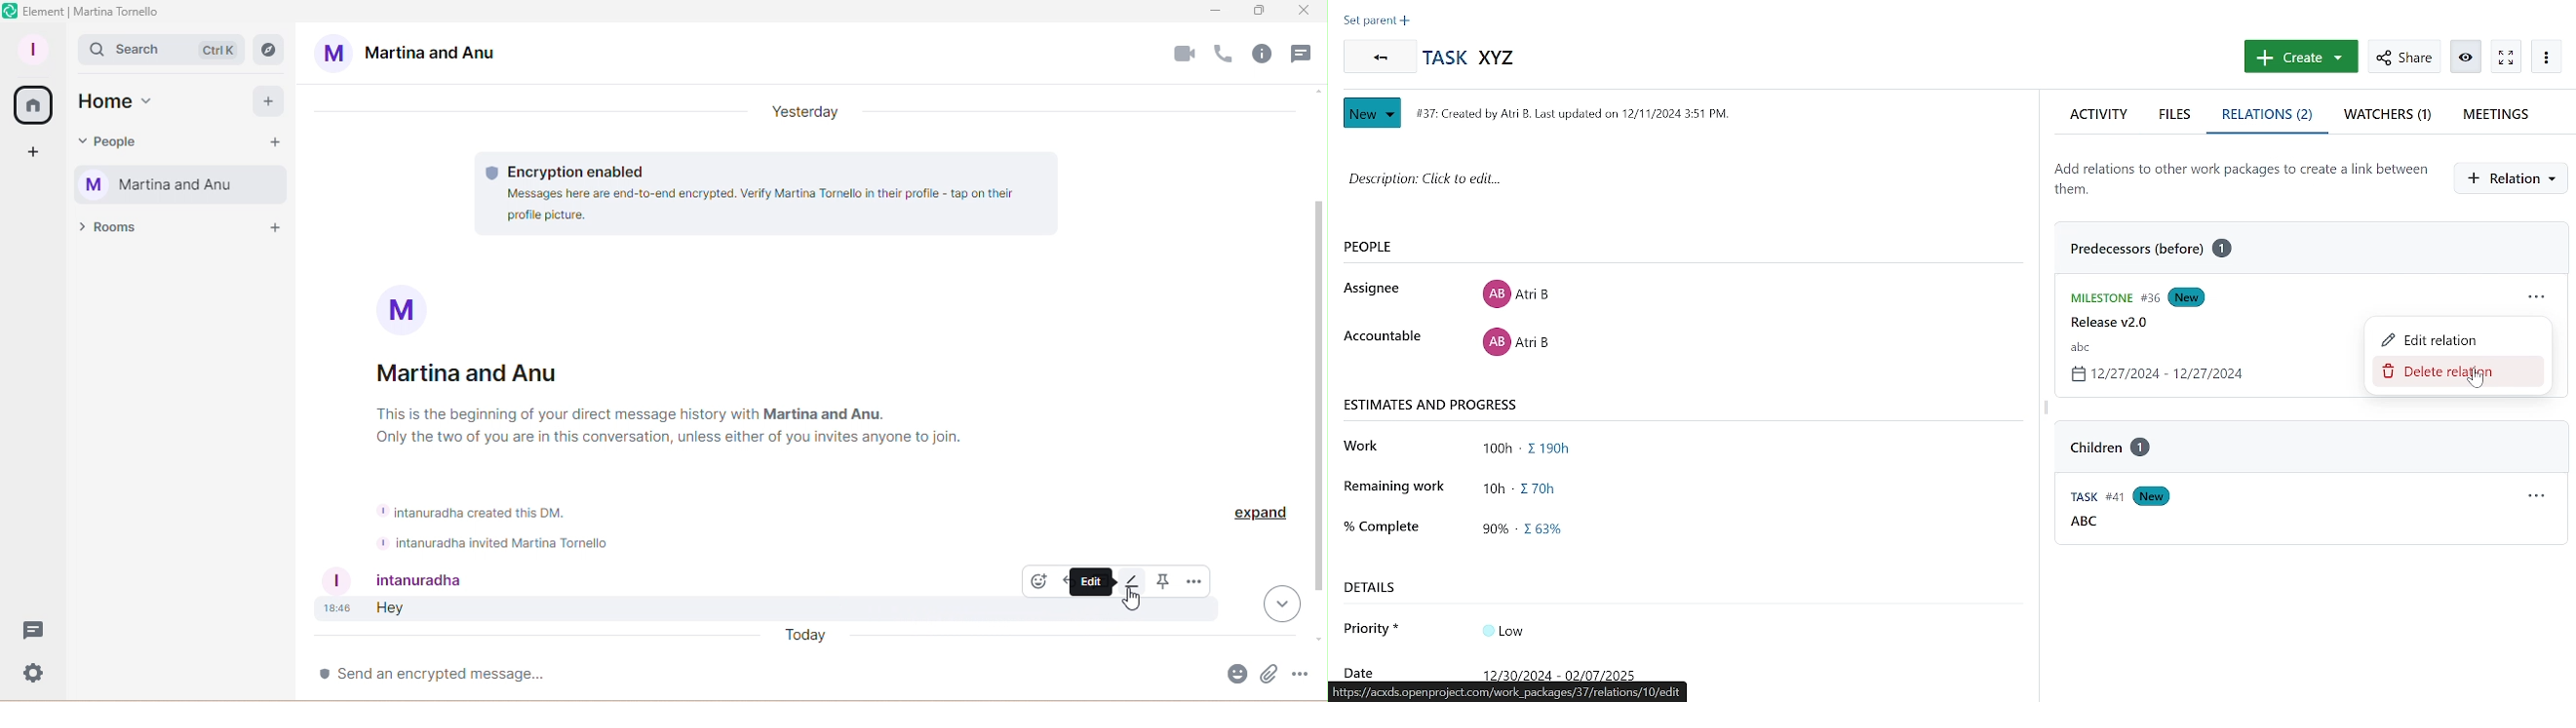  I want to click on Home, so click(121, 102).